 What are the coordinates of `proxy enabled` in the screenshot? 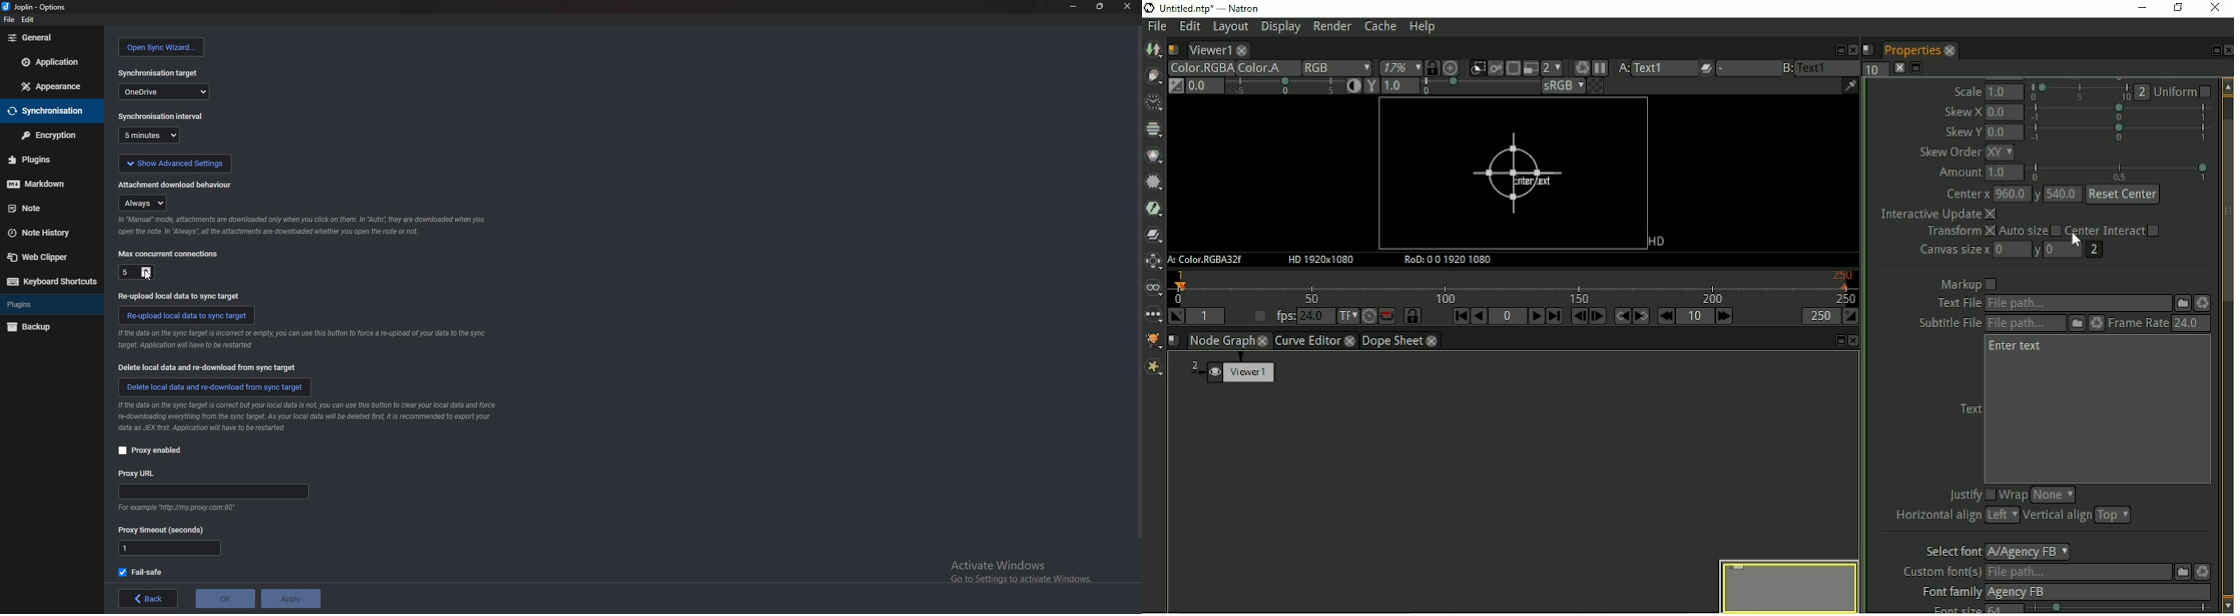 It's located at (151, 451).